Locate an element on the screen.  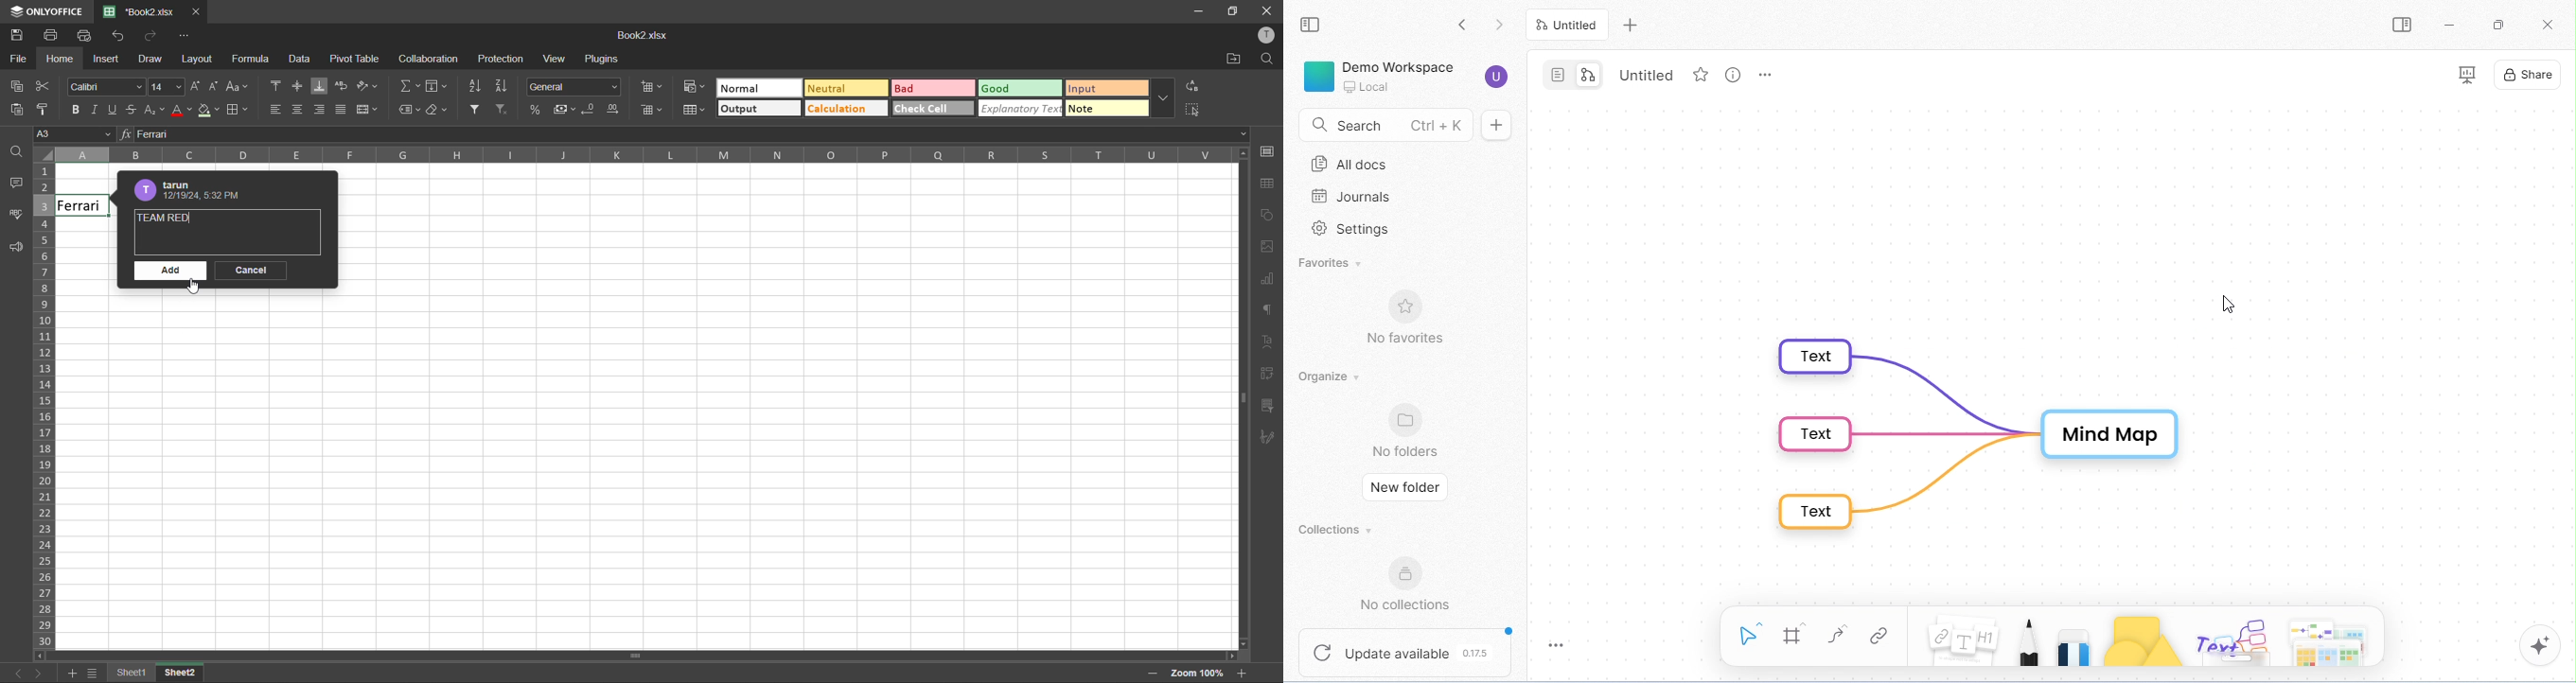
bad is located at coordinates (933, 88).